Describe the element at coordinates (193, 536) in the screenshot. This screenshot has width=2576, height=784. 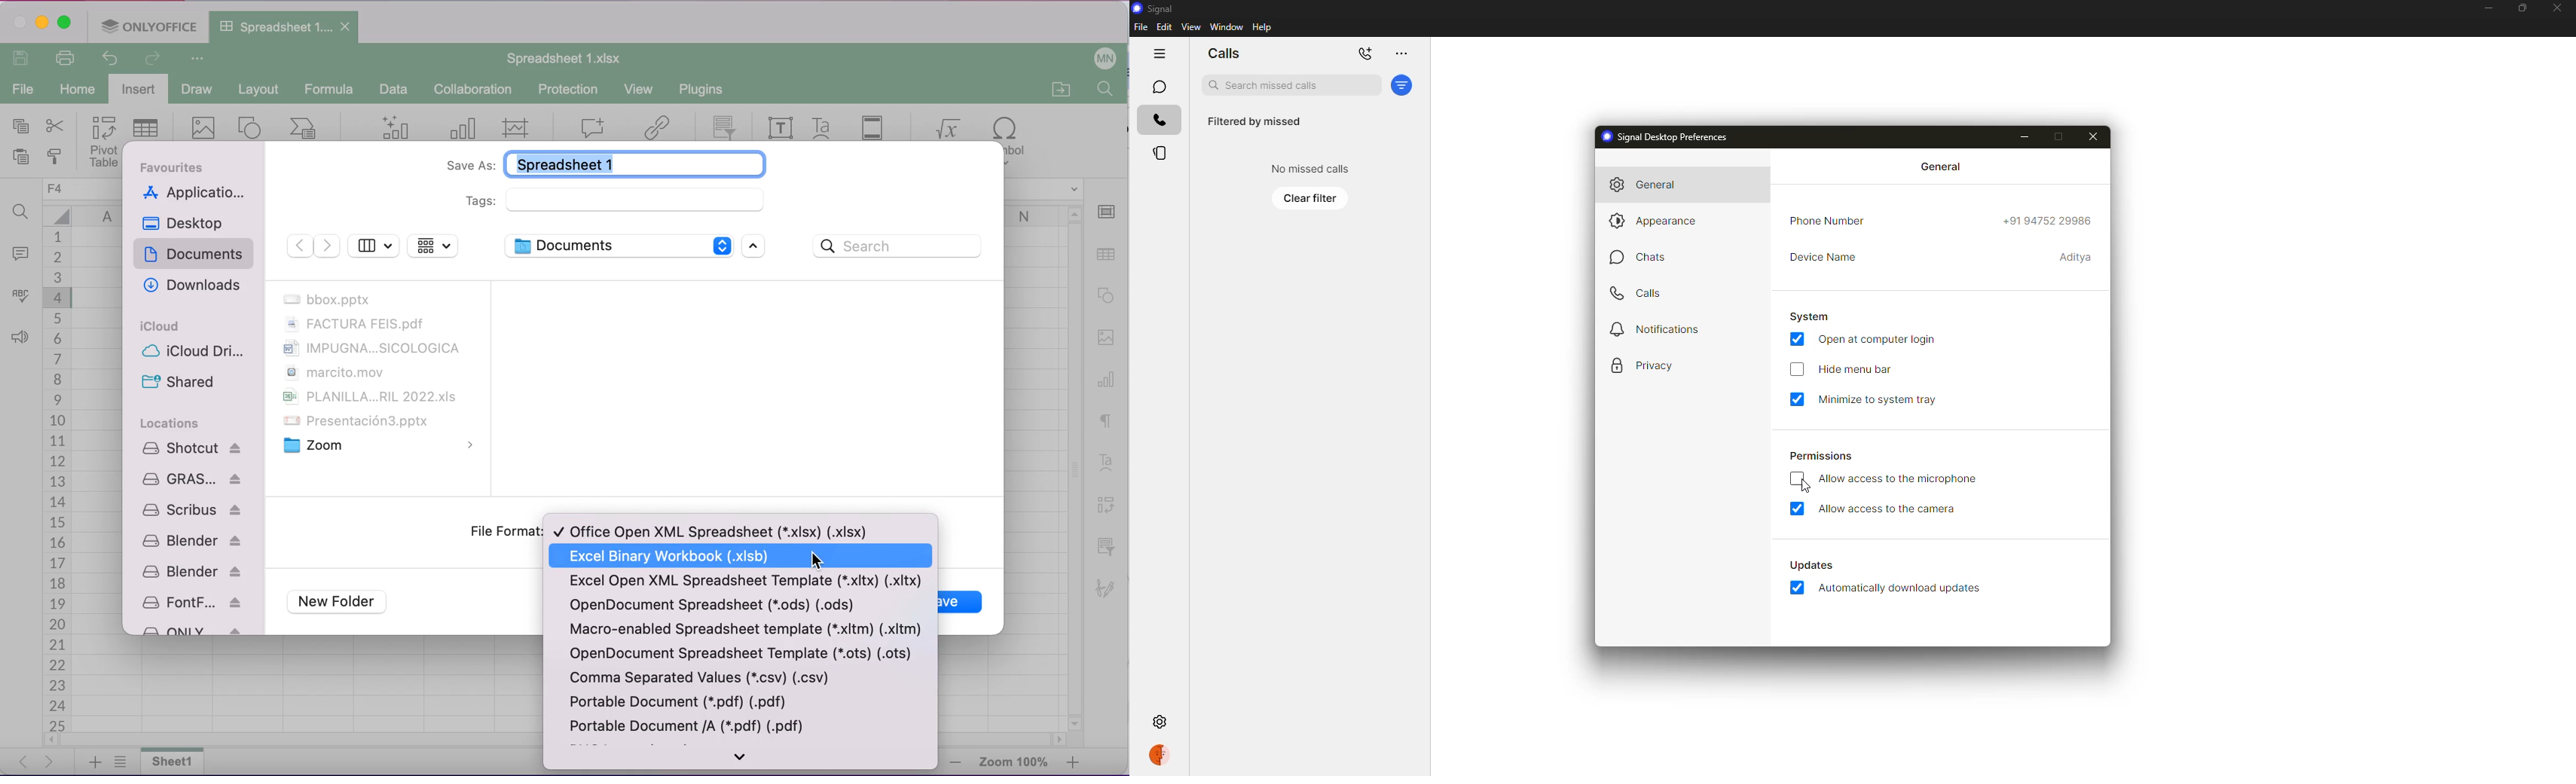
I see `locations aps` at that location.